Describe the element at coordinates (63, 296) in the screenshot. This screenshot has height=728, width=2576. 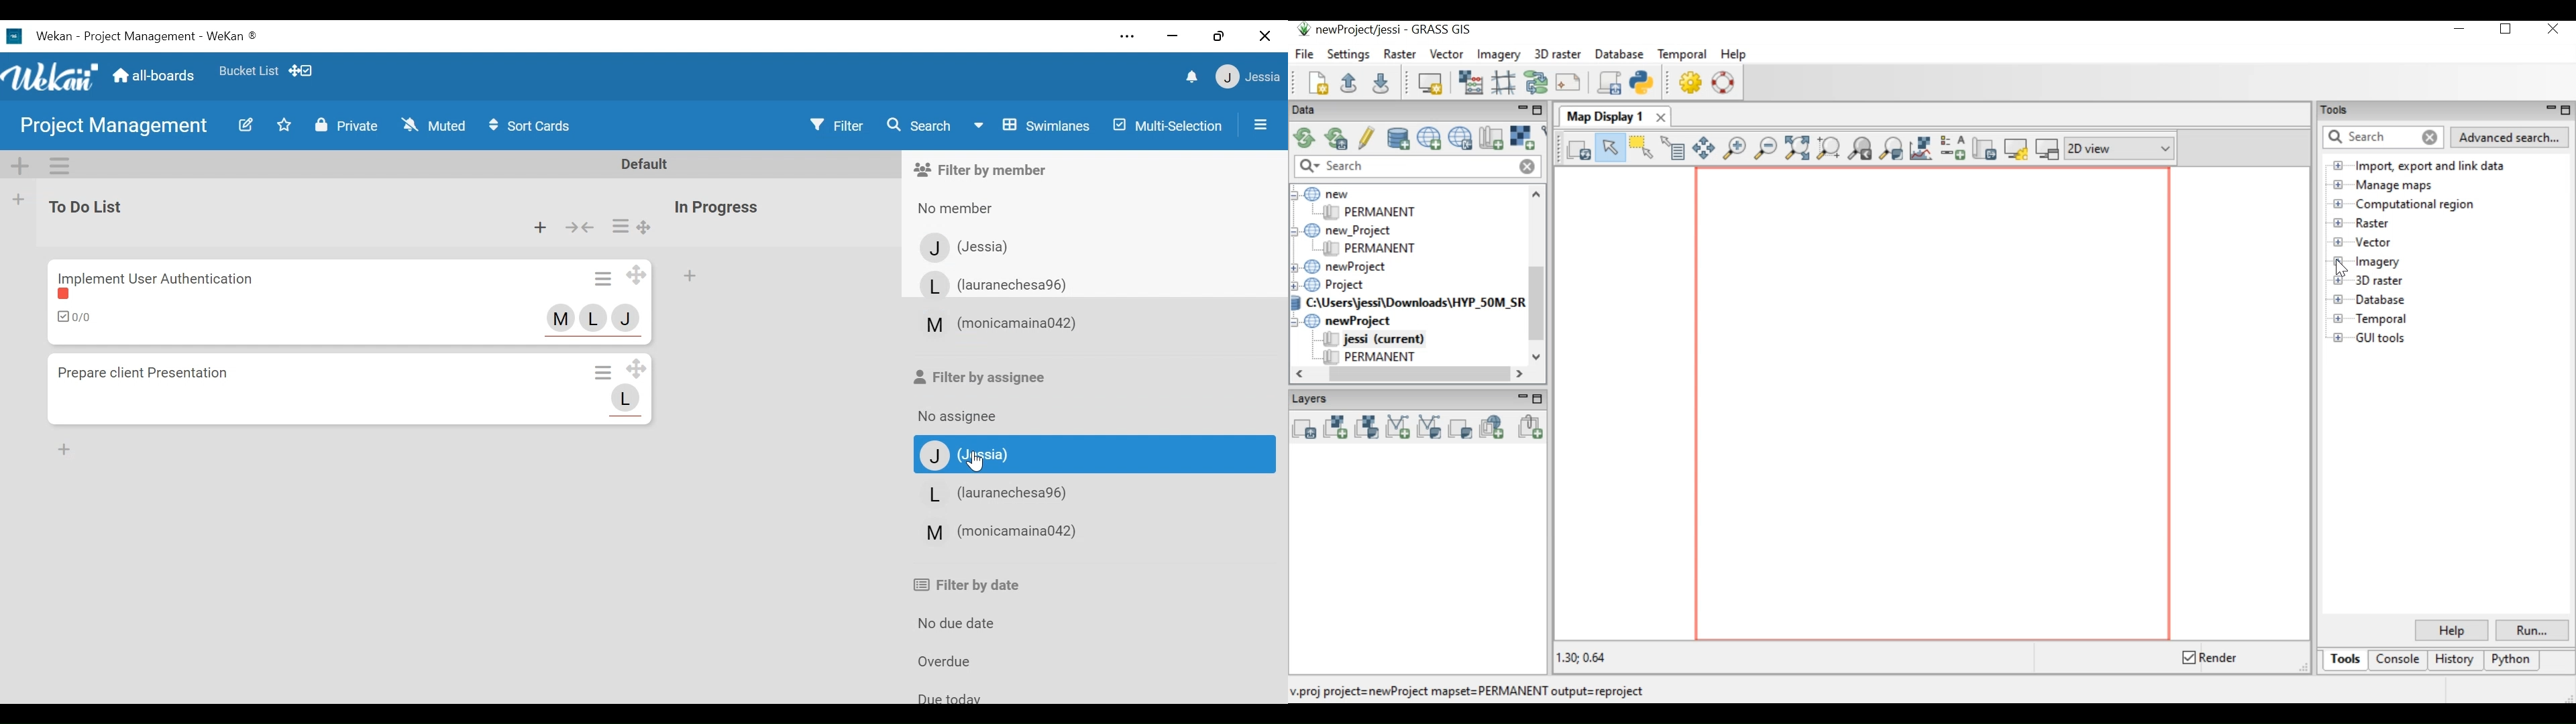
I see `label` at that location.